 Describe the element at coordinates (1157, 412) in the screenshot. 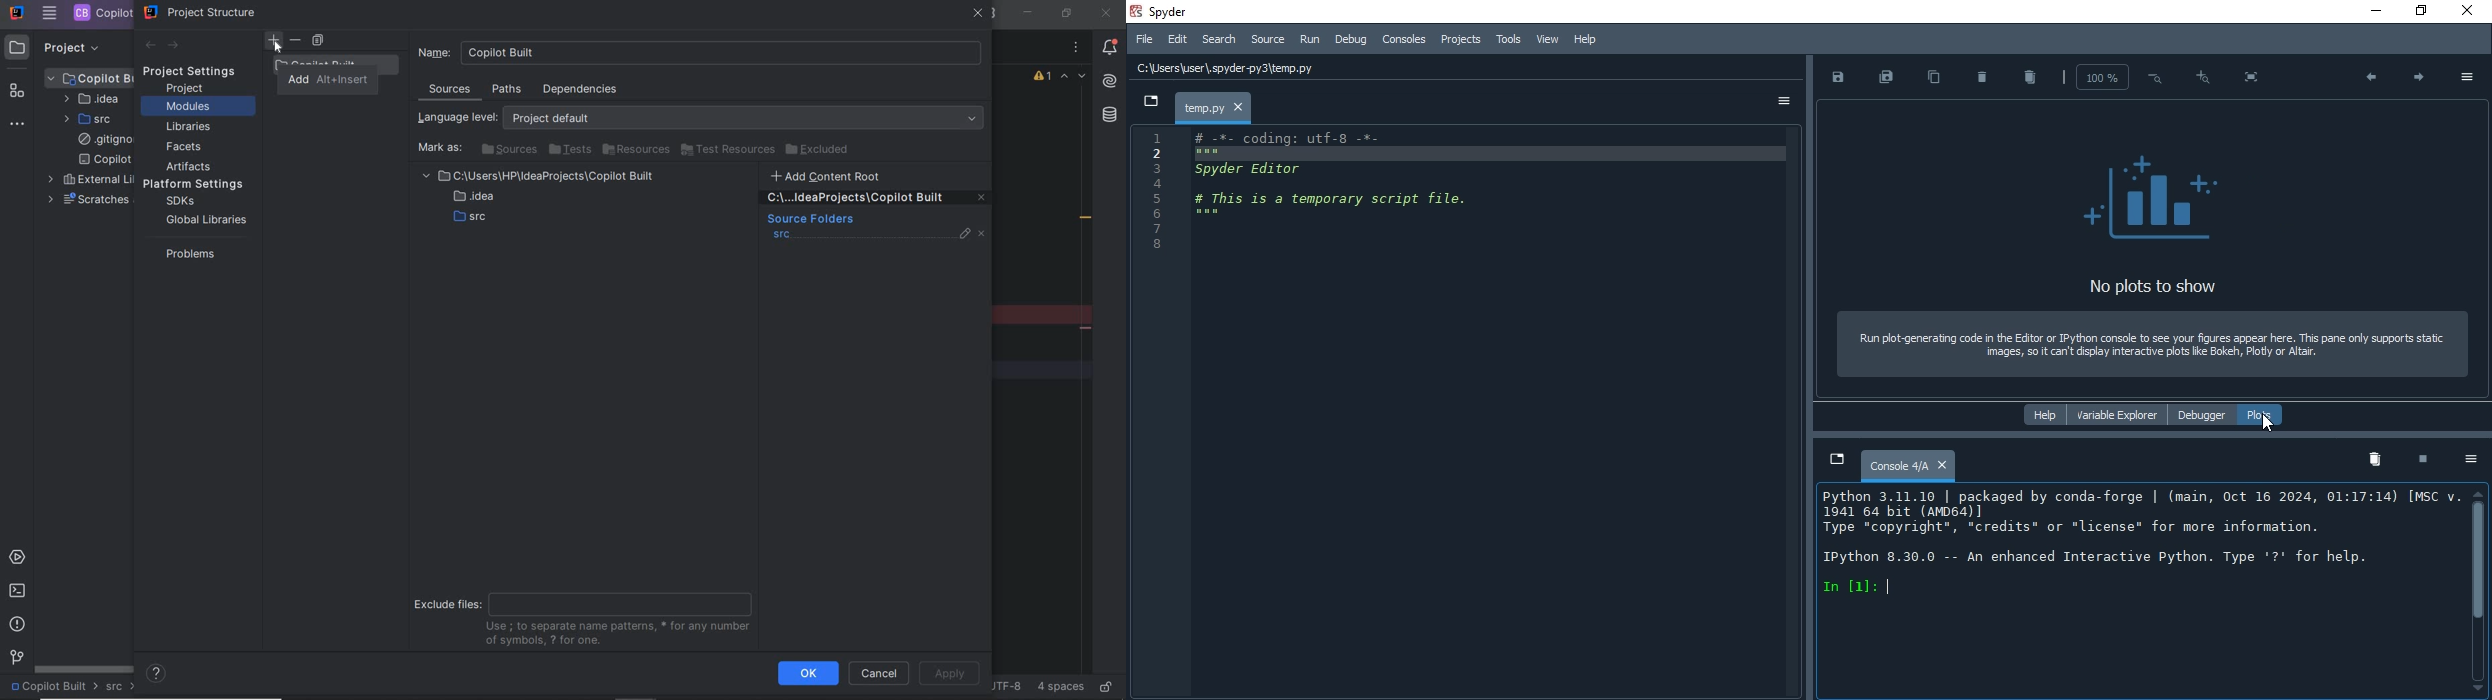

I see `line number` at that location.